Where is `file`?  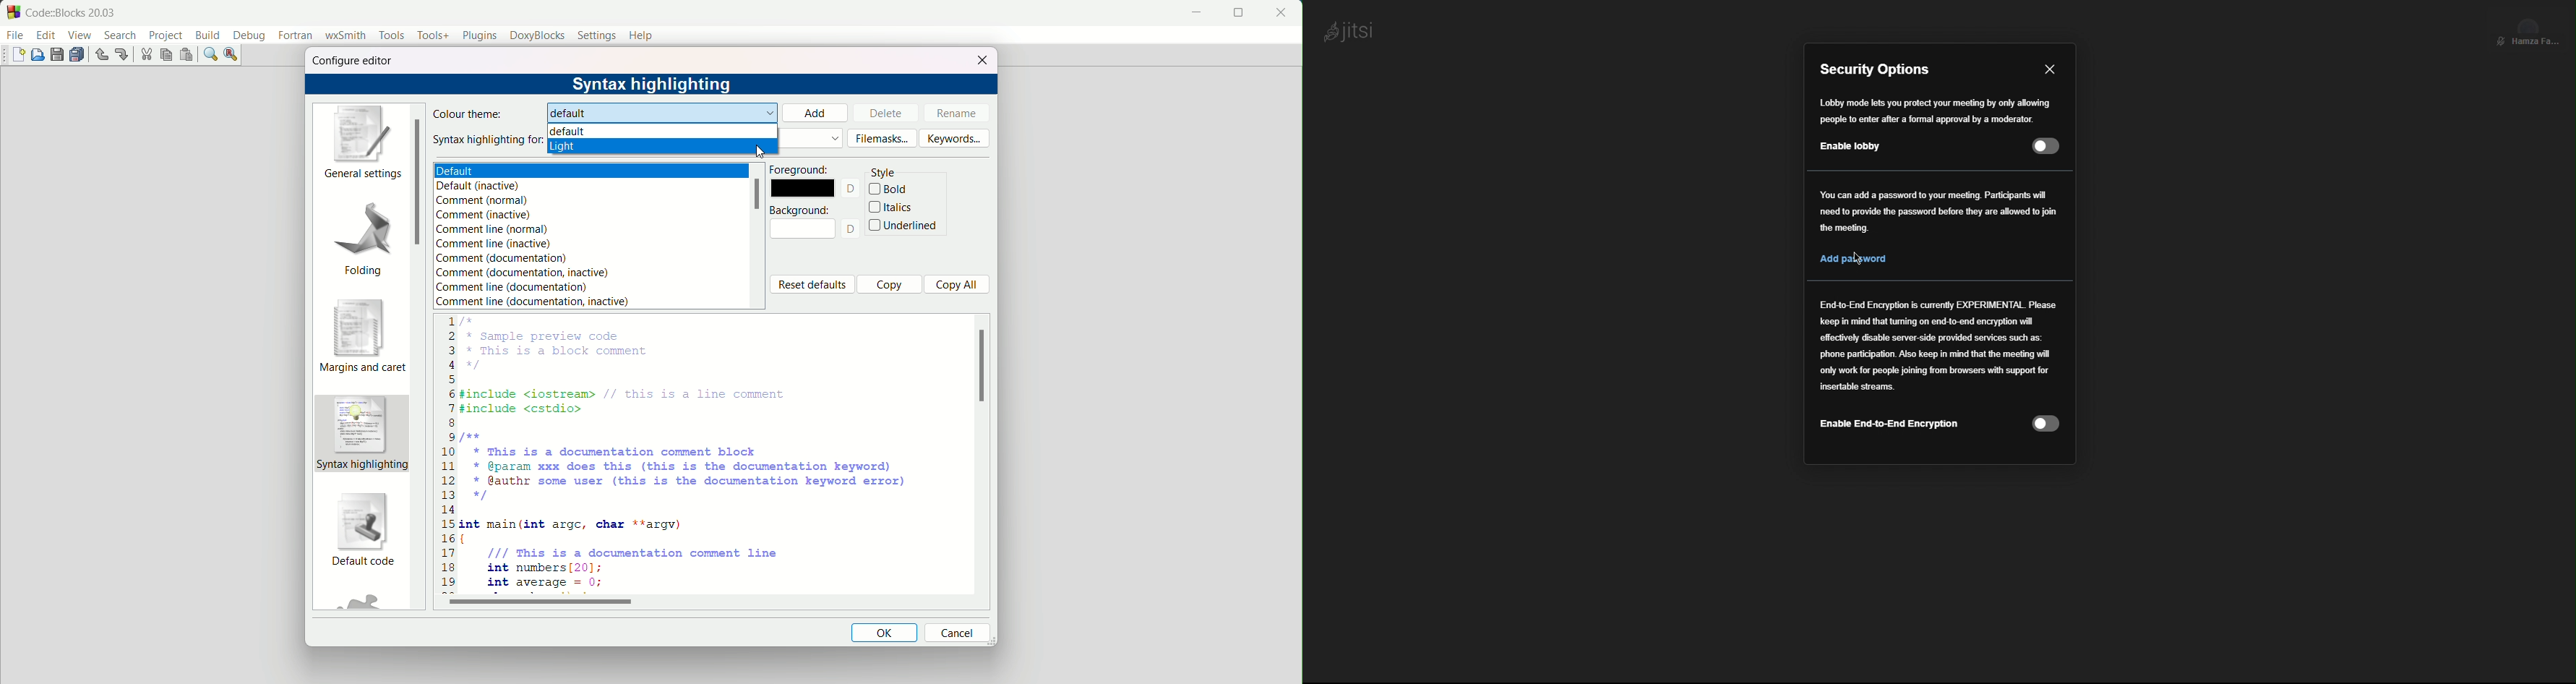
file is located at coordinates (16, 36).